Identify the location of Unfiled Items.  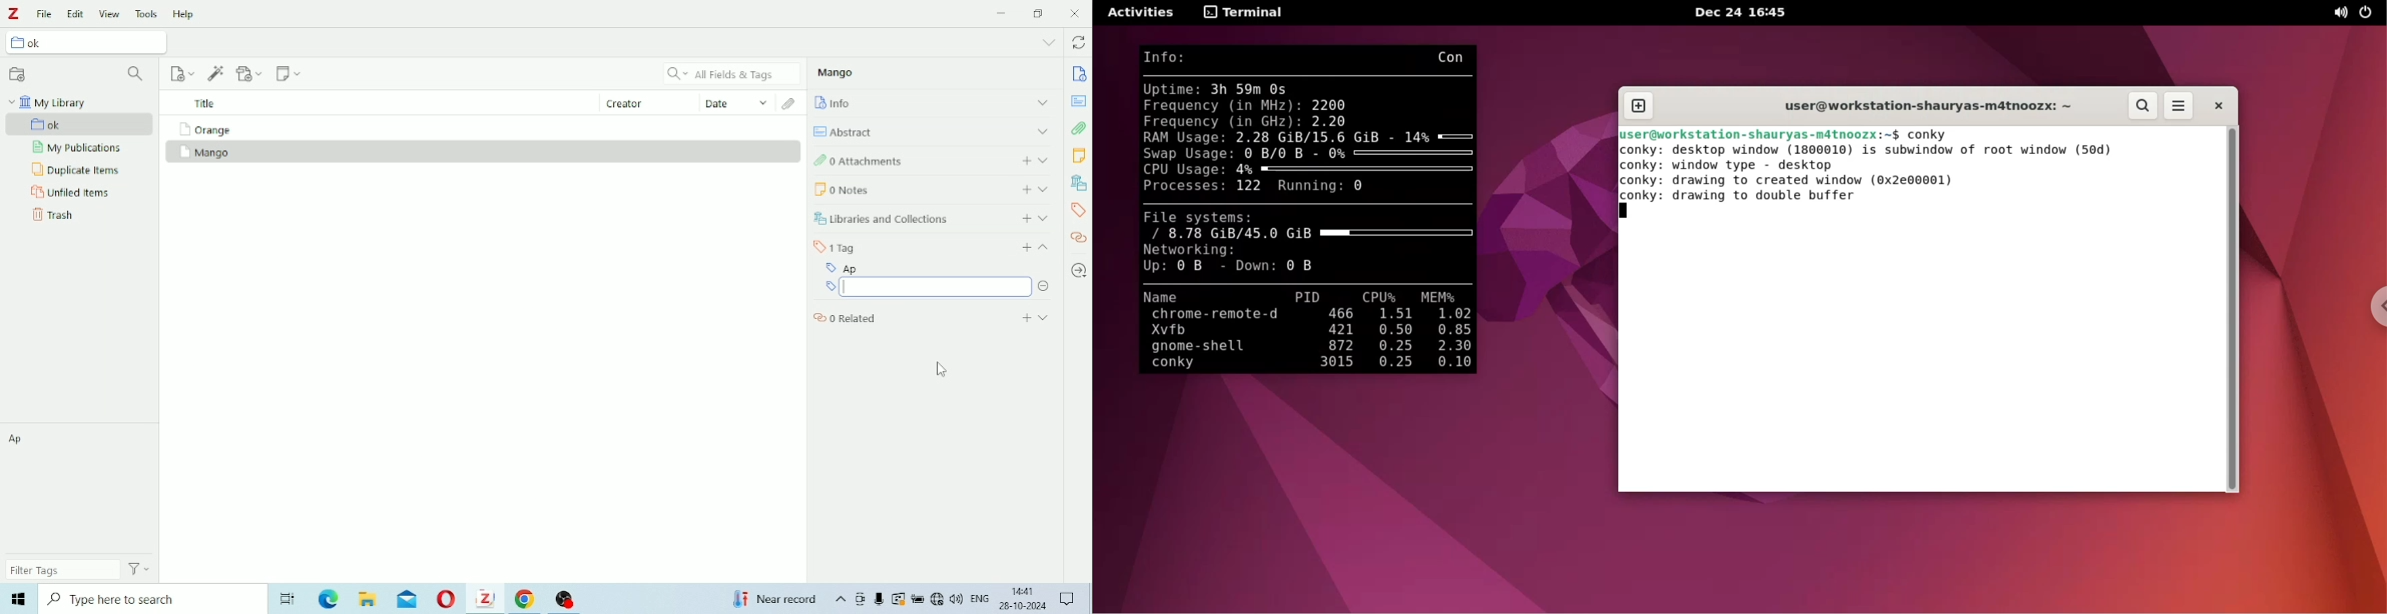
(72, 191).